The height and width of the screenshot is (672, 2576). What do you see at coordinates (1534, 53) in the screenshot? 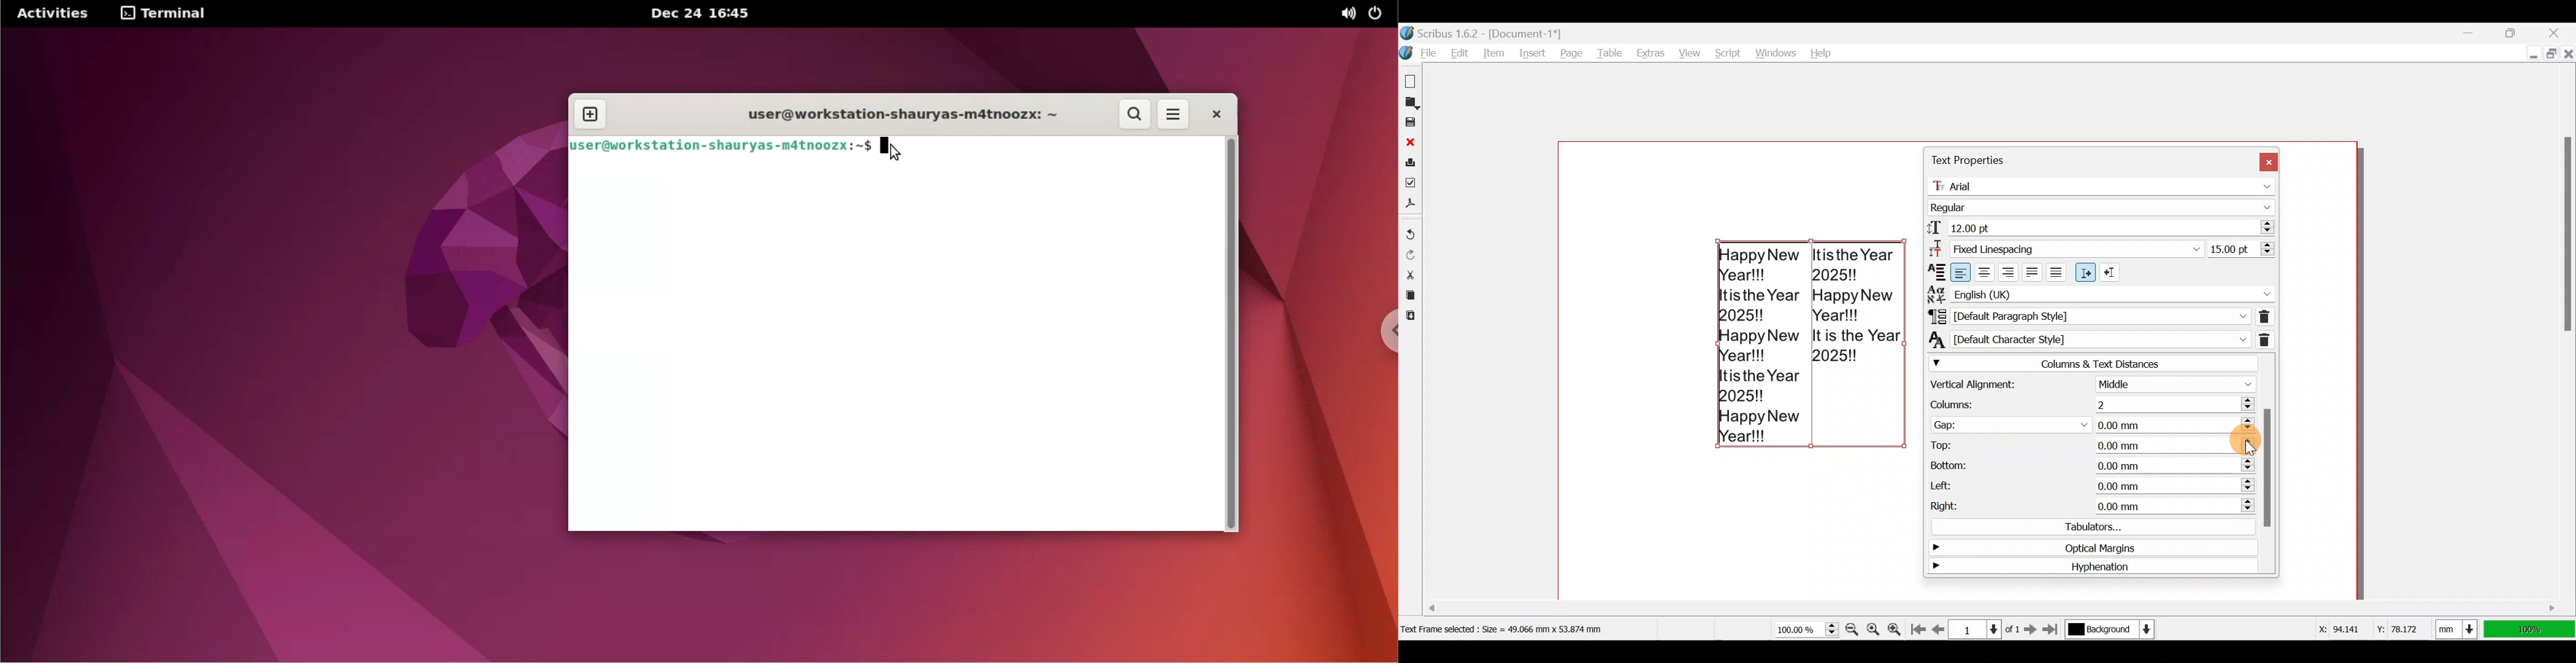
I see `Insert` at bounding box center [1534, 53].